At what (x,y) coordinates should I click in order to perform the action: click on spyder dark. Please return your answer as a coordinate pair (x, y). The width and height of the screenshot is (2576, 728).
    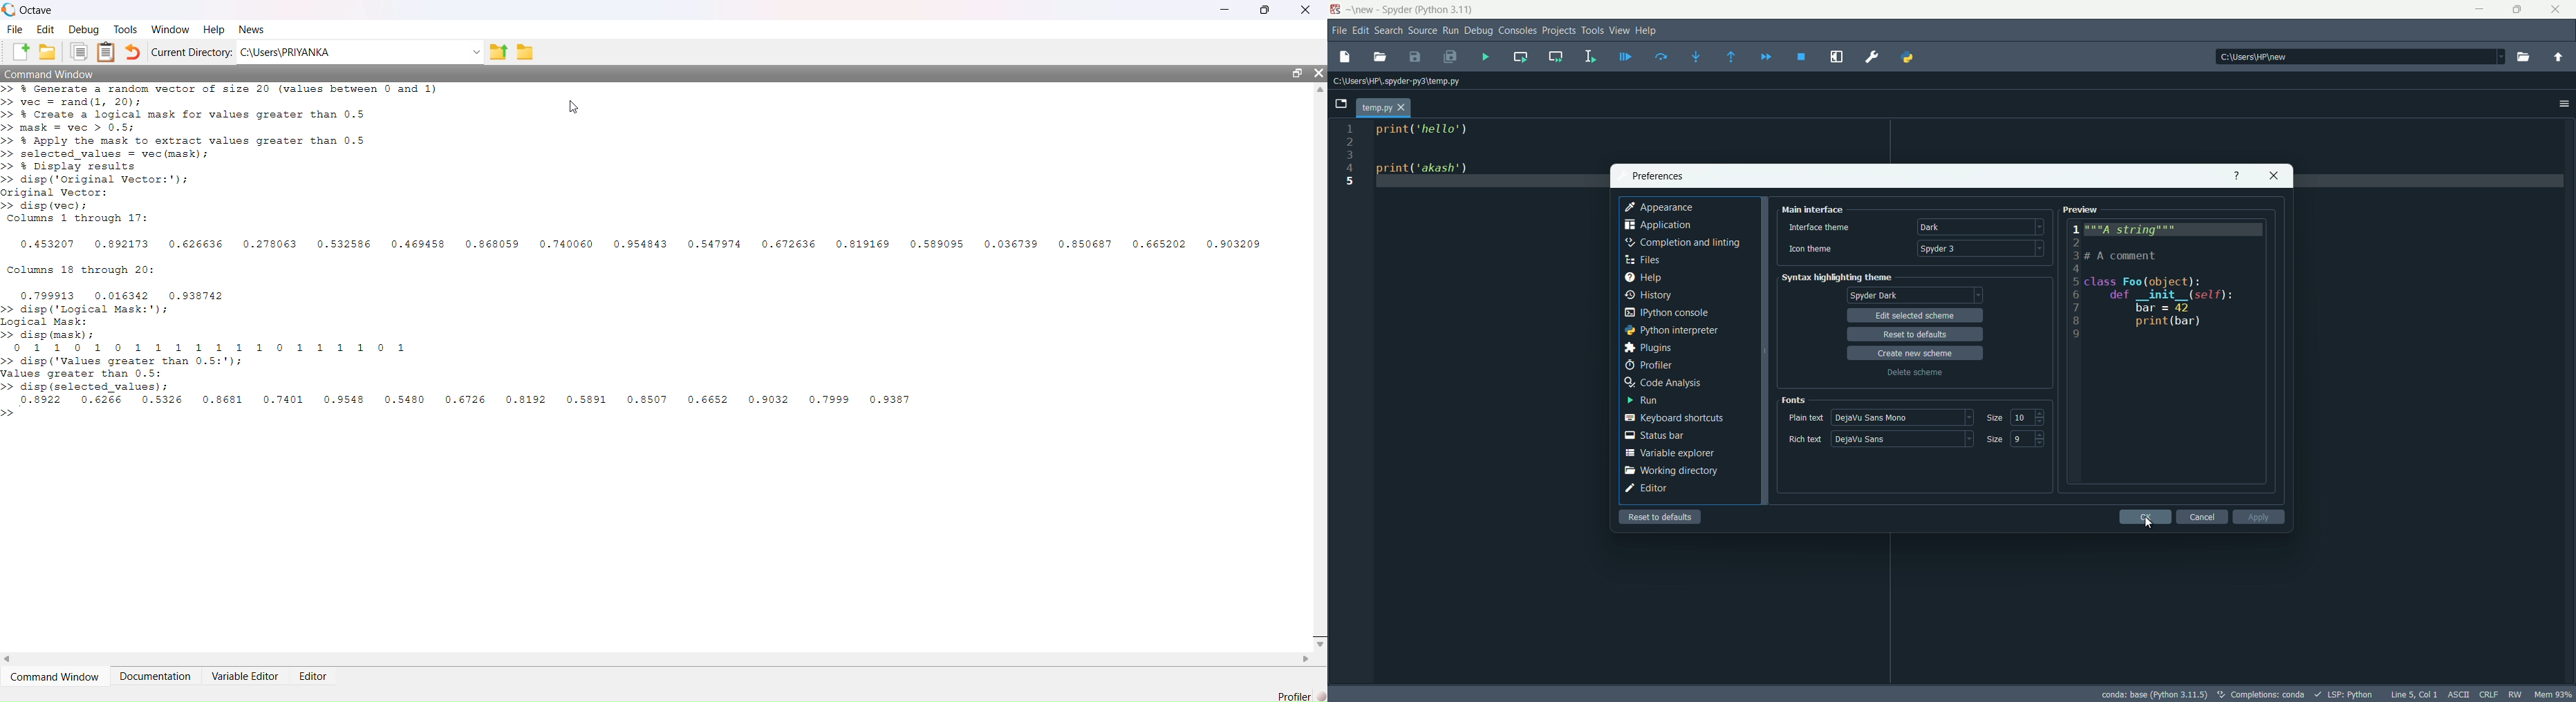
    Looking at the image, I should click on (1875, 296).